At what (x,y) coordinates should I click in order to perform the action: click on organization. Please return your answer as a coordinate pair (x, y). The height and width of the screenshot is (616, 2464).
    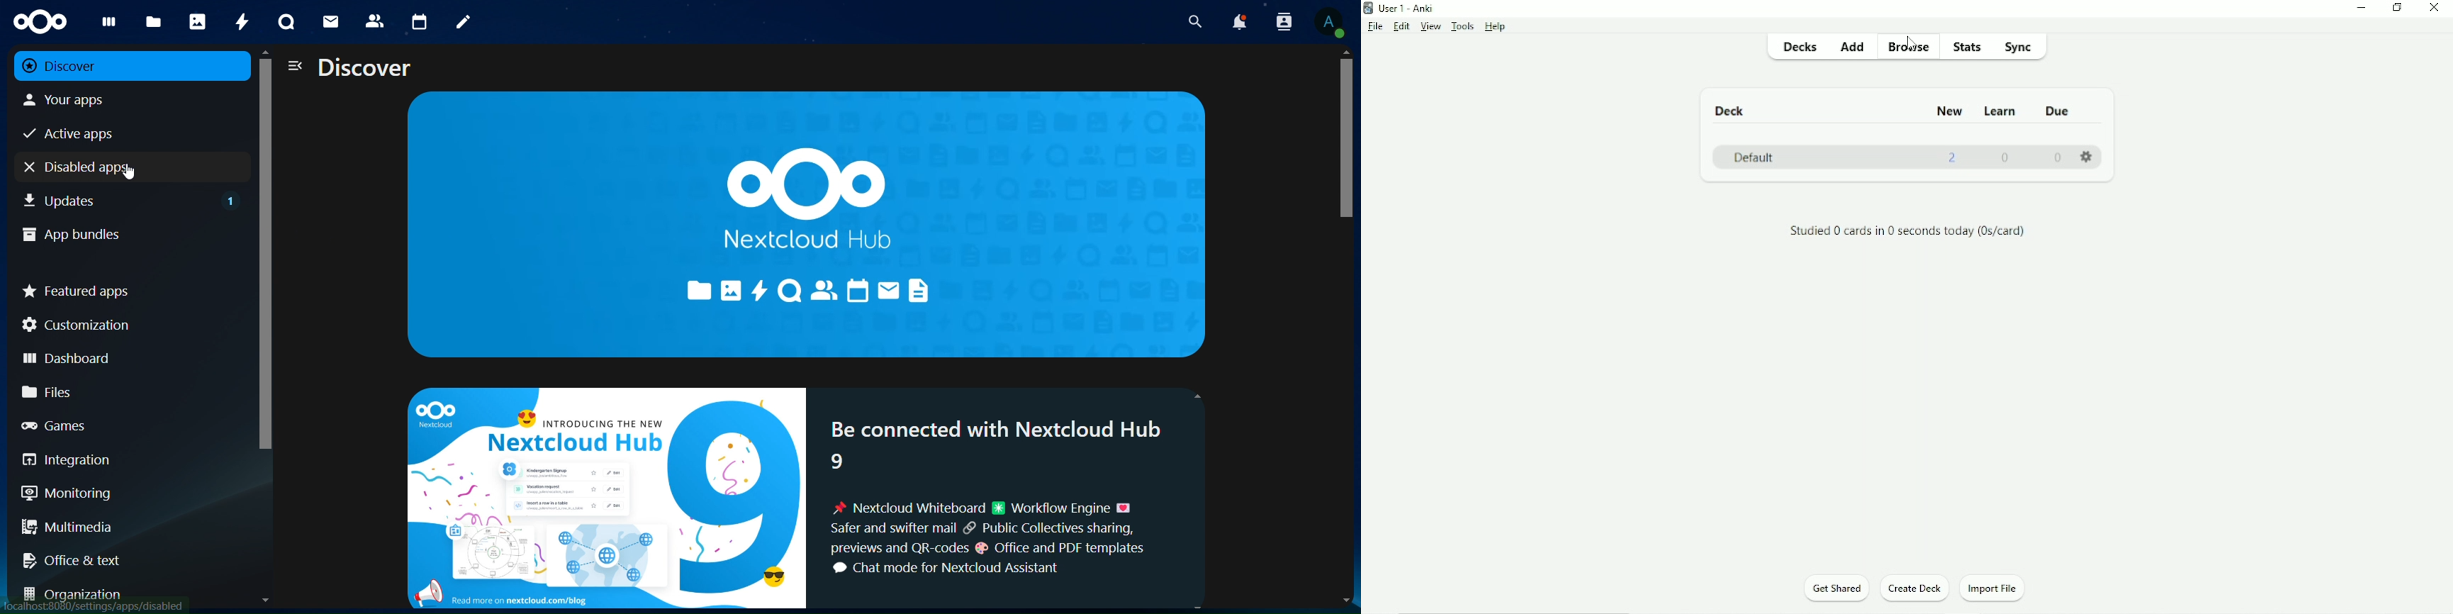
    Looking at the image, I should click on (128, 594).